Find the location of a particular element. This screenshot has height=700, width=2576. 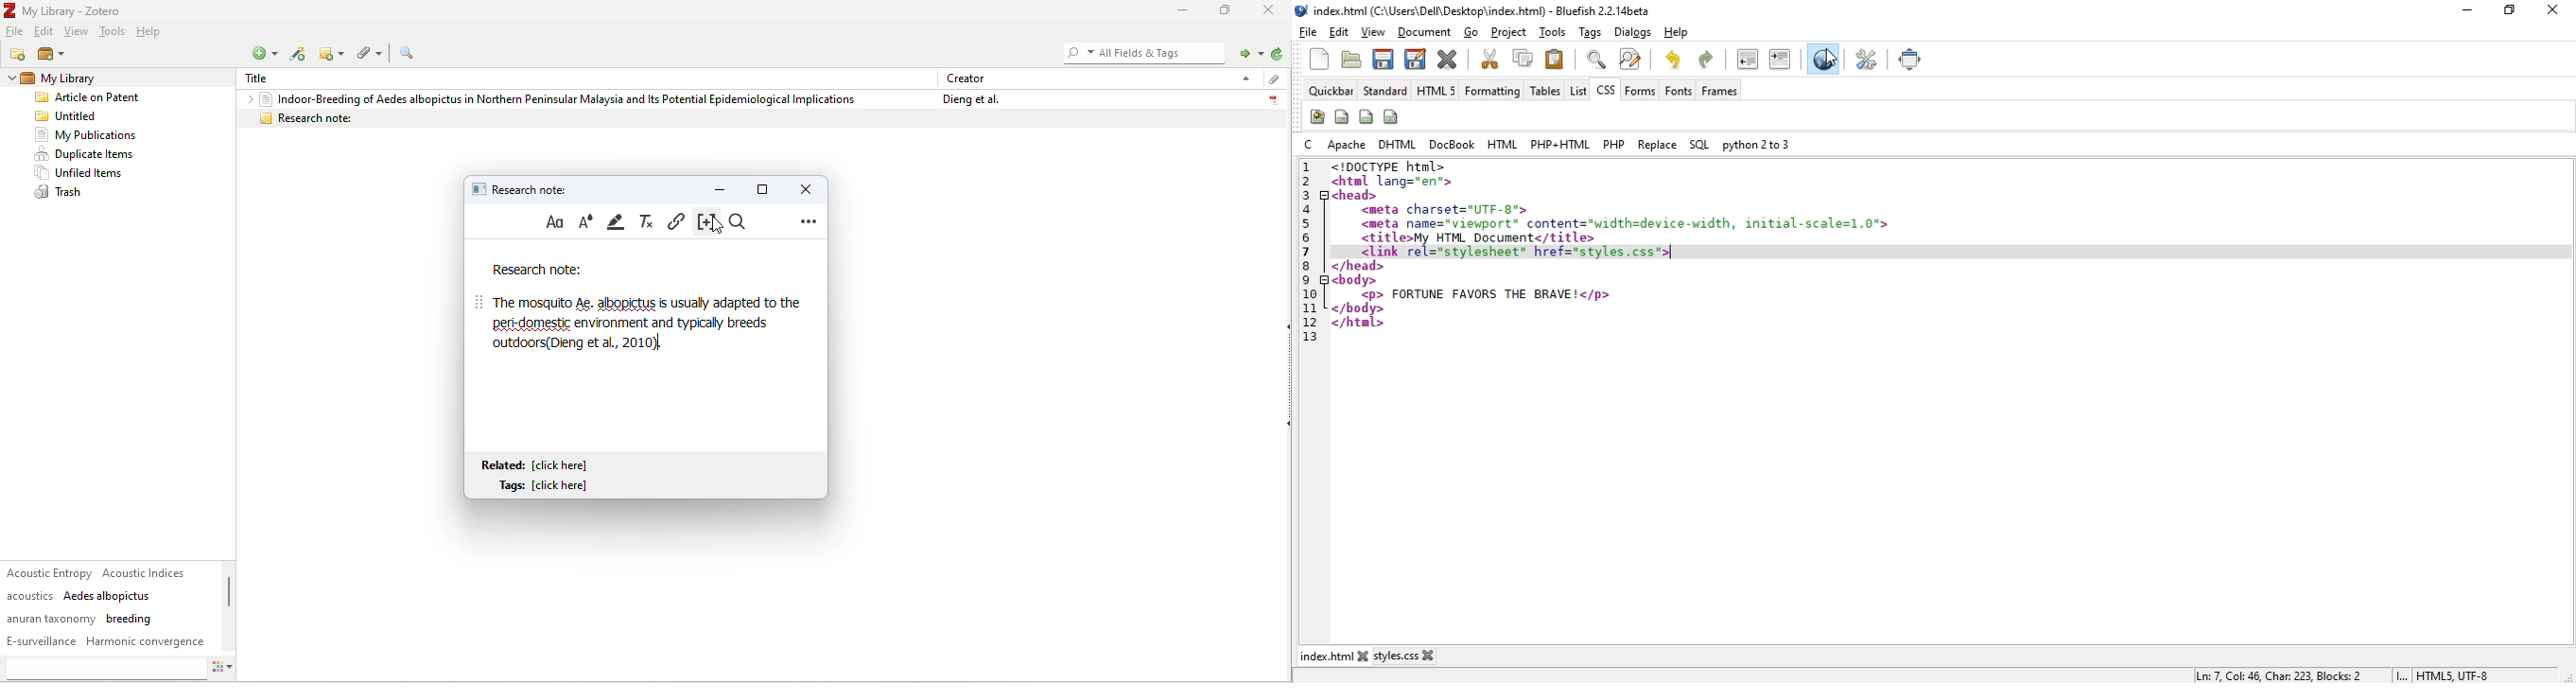

title is located at coordinates (262, 79).